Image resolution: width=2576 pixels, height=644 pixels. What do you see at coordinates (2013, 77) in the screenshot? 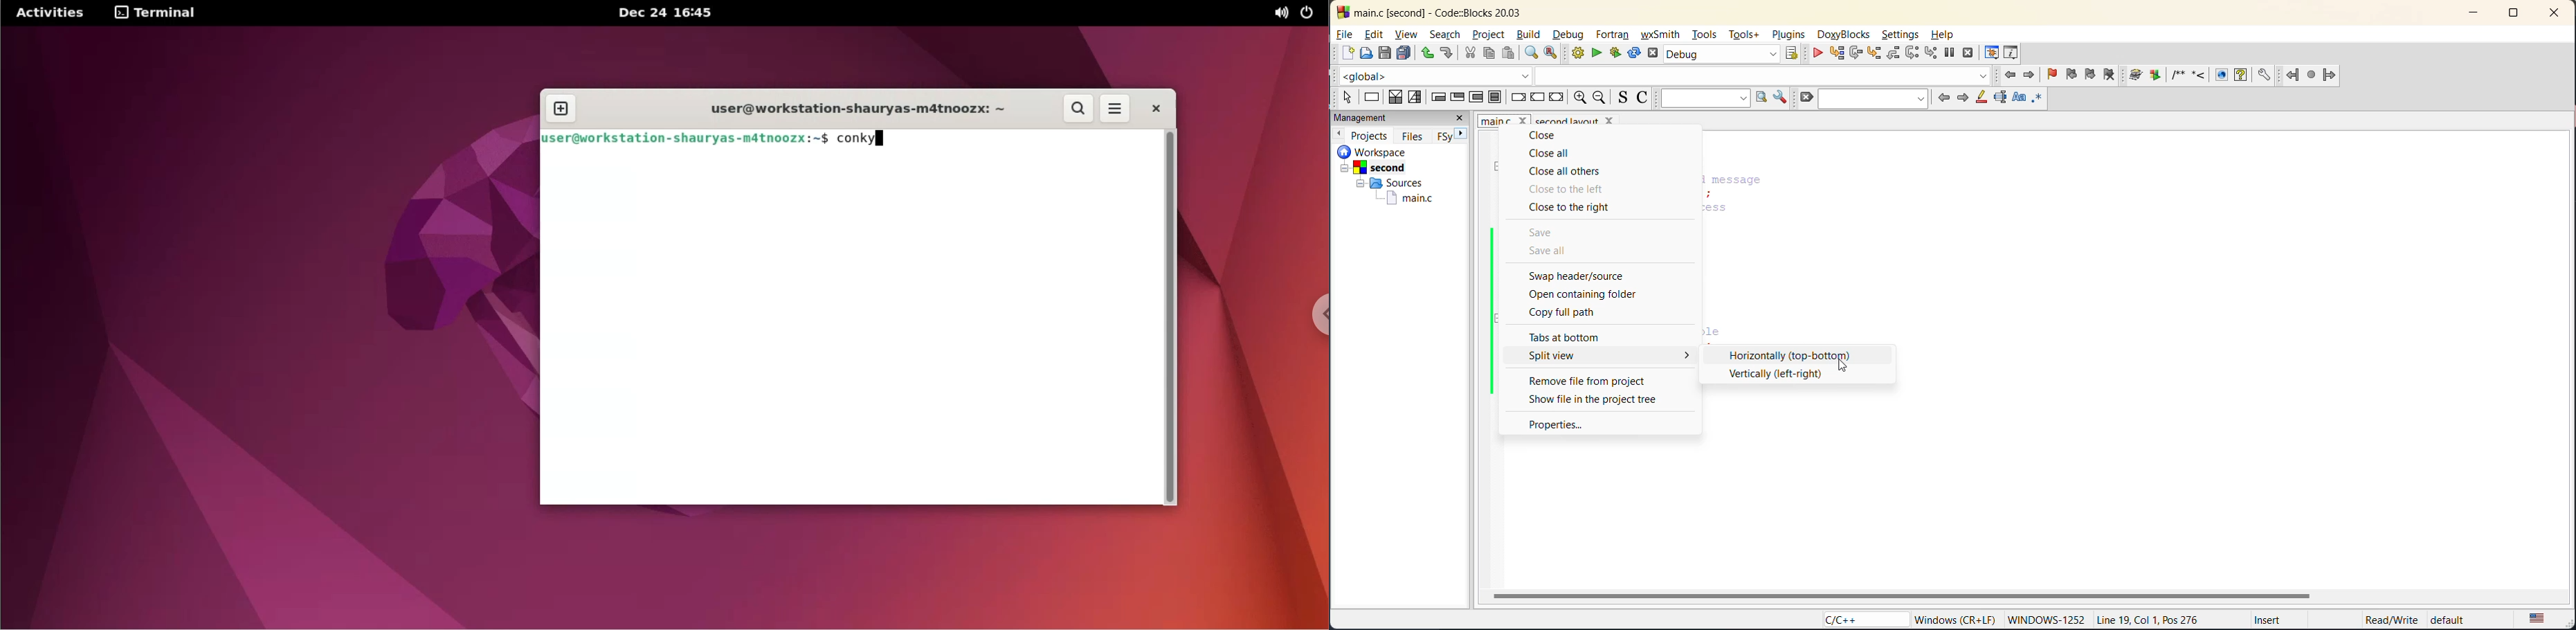
I see `jump back` at bounding box center [2013, 77].